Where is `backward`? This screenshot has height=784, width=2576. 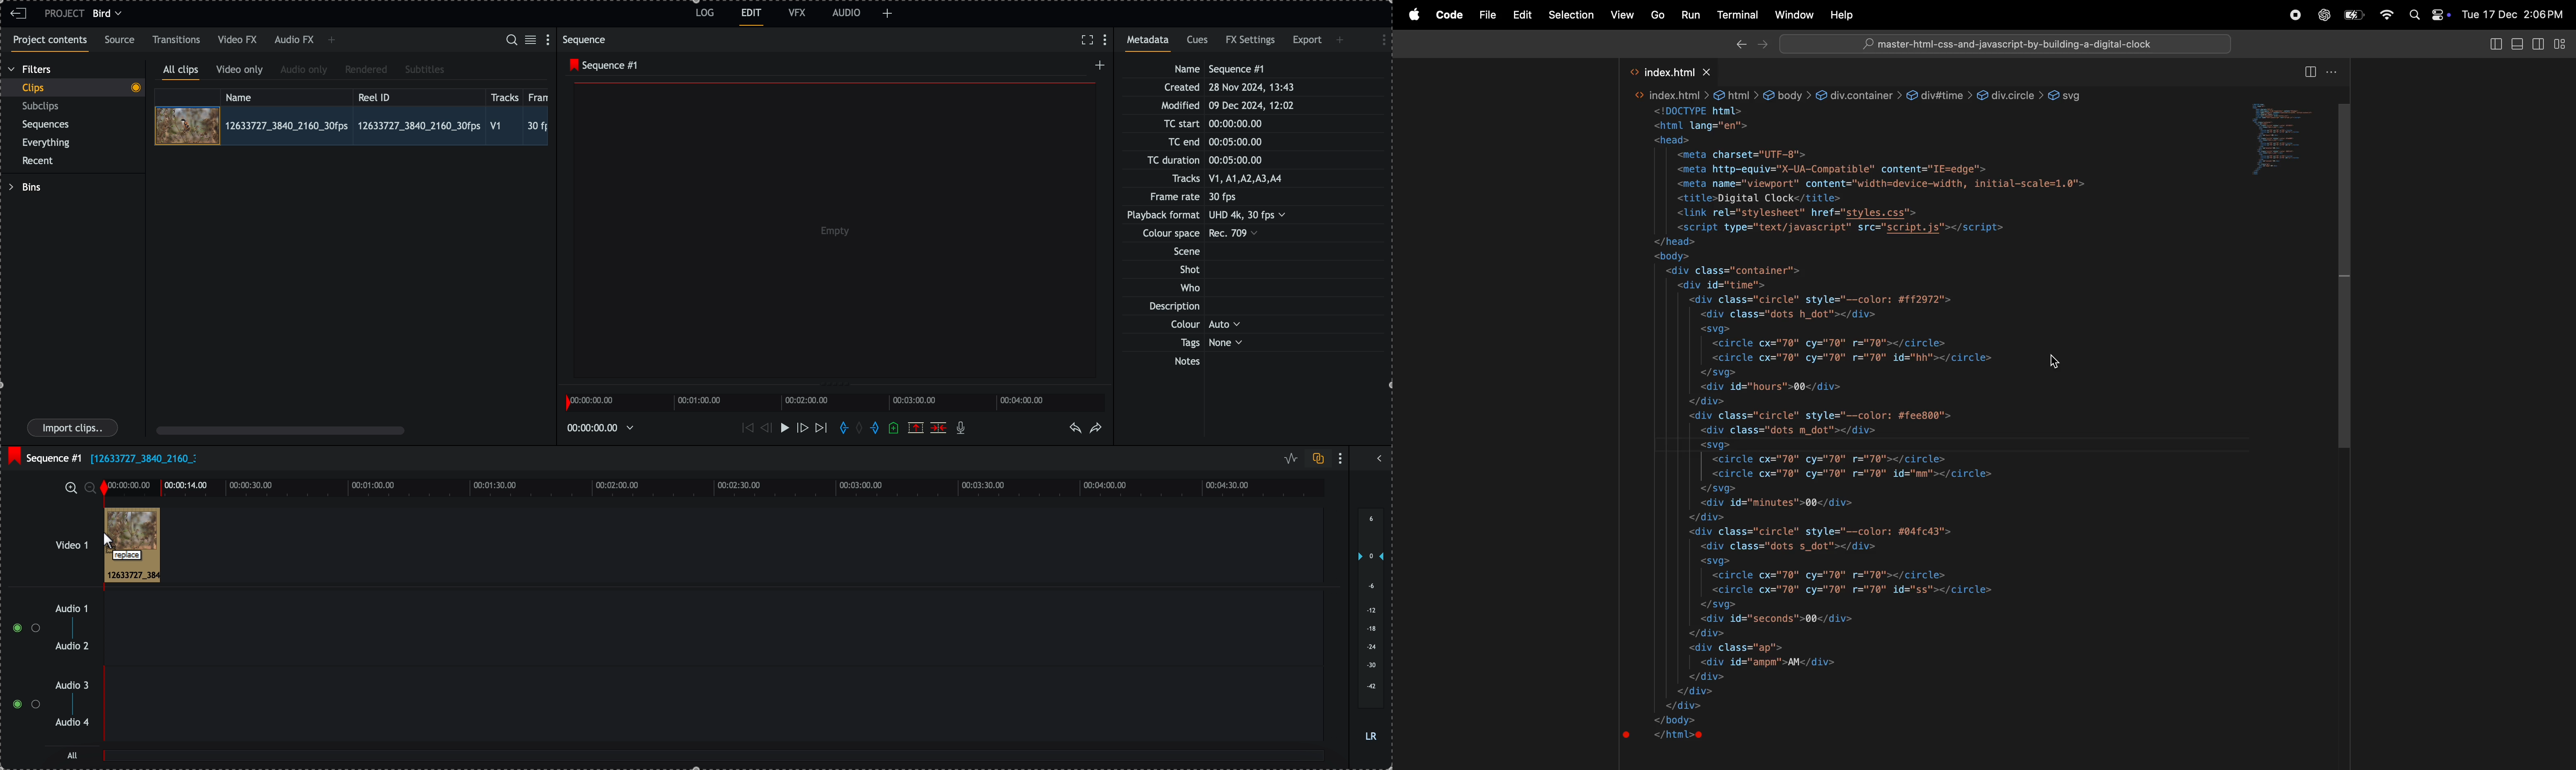 backward is located at coordinates (1737, 45).